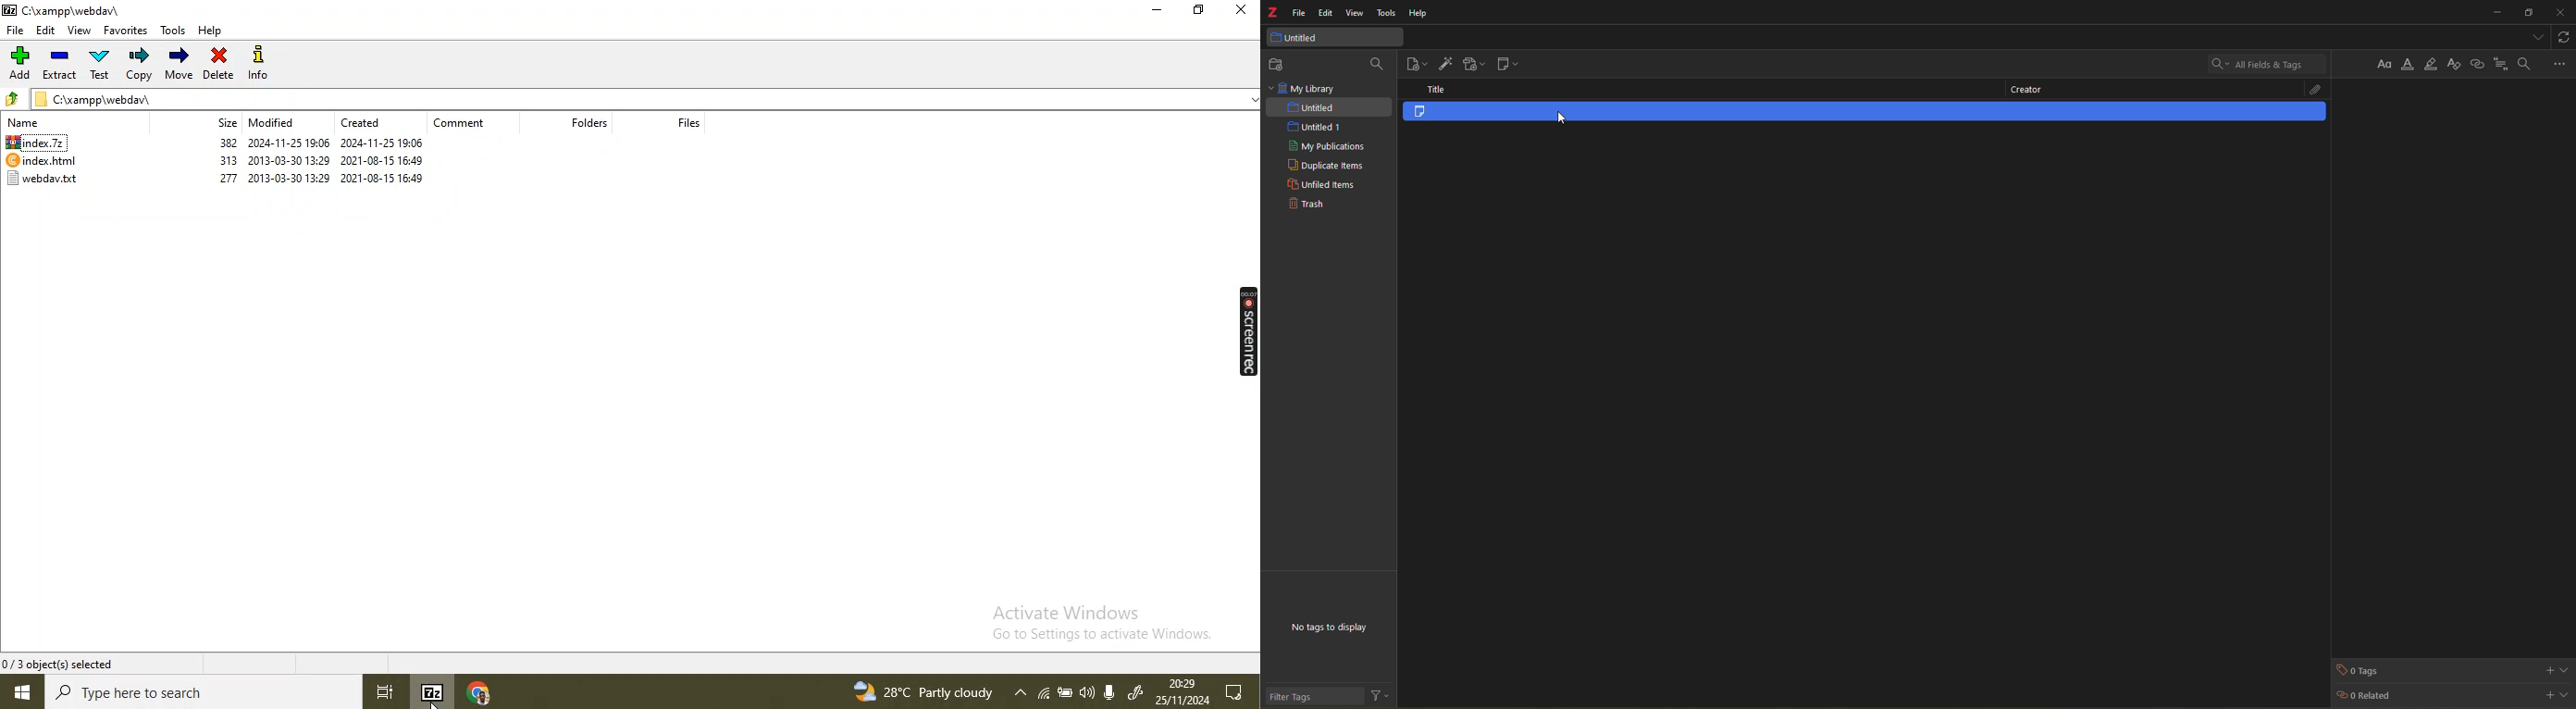 This screenshot has width=2576, height=728. I want to click on microphone, so click(1086, 693).